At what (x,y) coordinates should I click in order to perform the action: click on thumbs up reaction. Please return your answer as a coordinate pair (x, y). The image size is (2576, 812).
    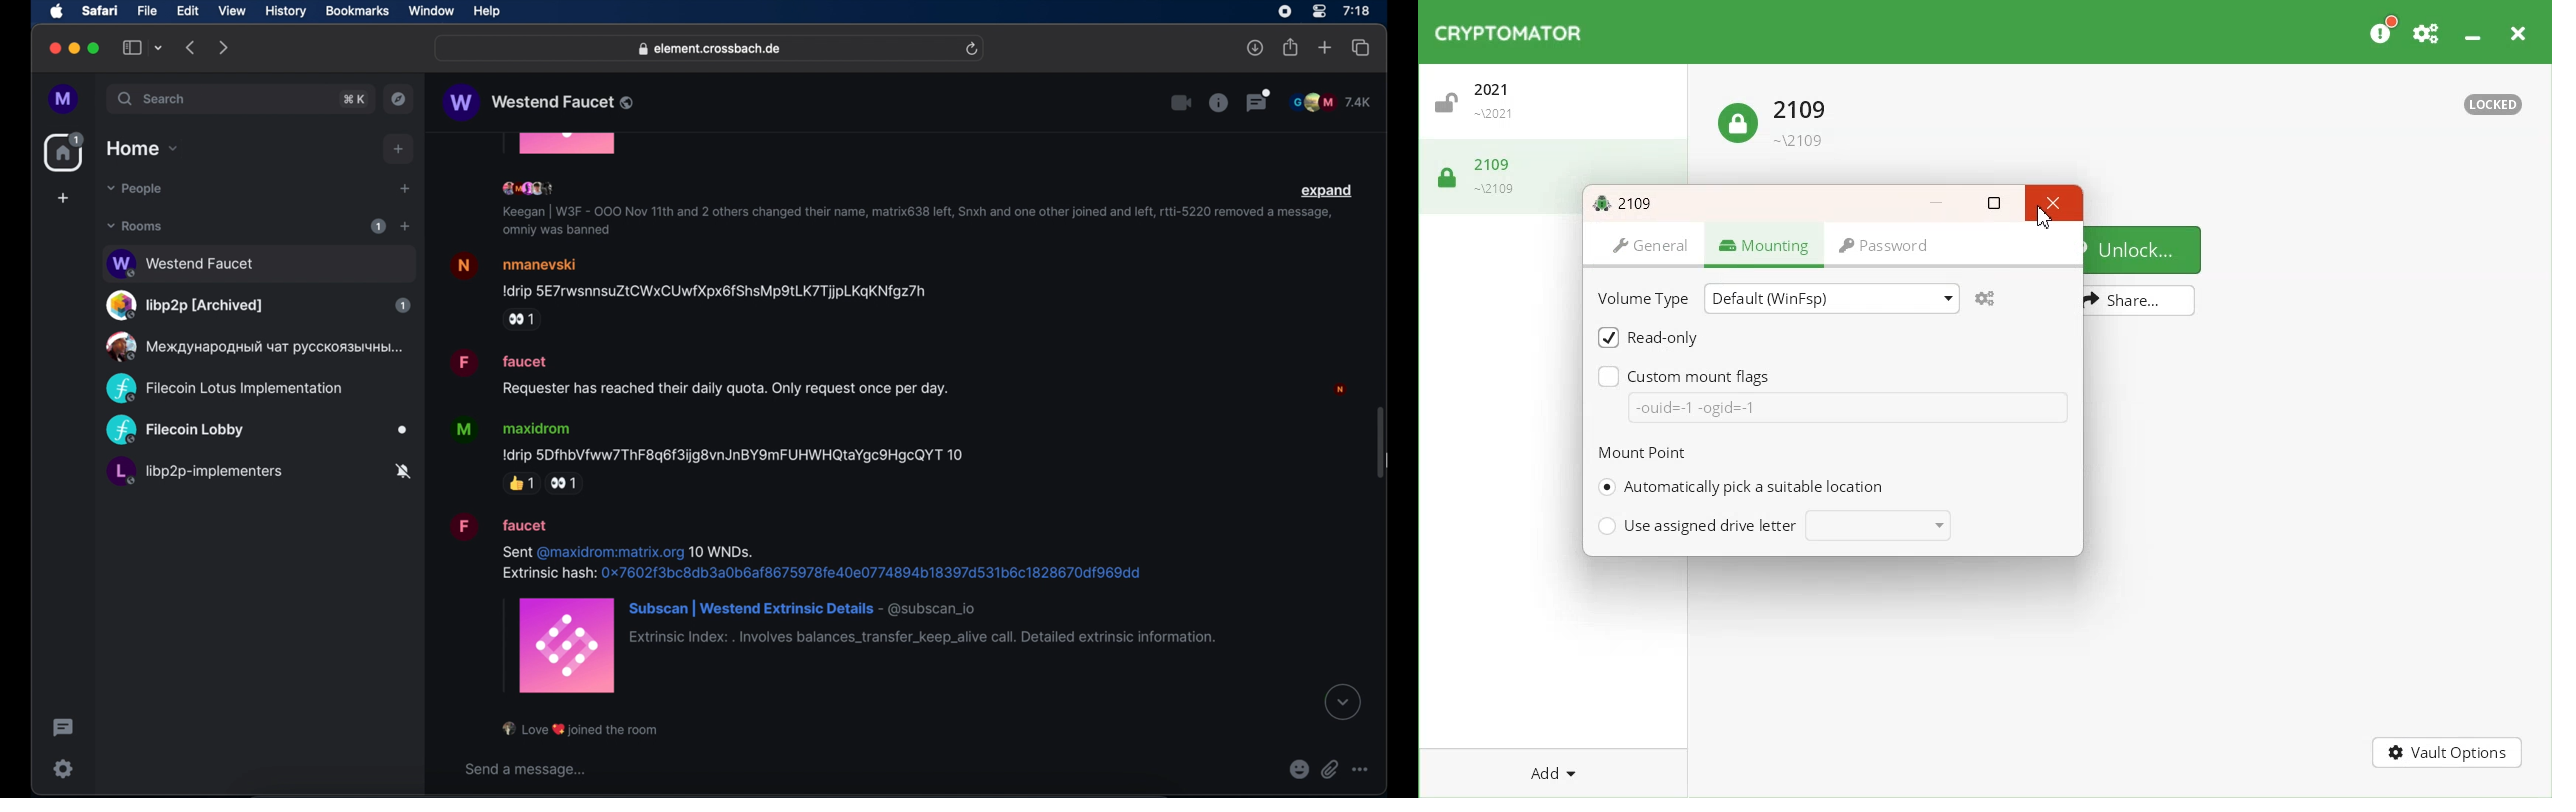
    Looking at the image, I should click on (521, 483).